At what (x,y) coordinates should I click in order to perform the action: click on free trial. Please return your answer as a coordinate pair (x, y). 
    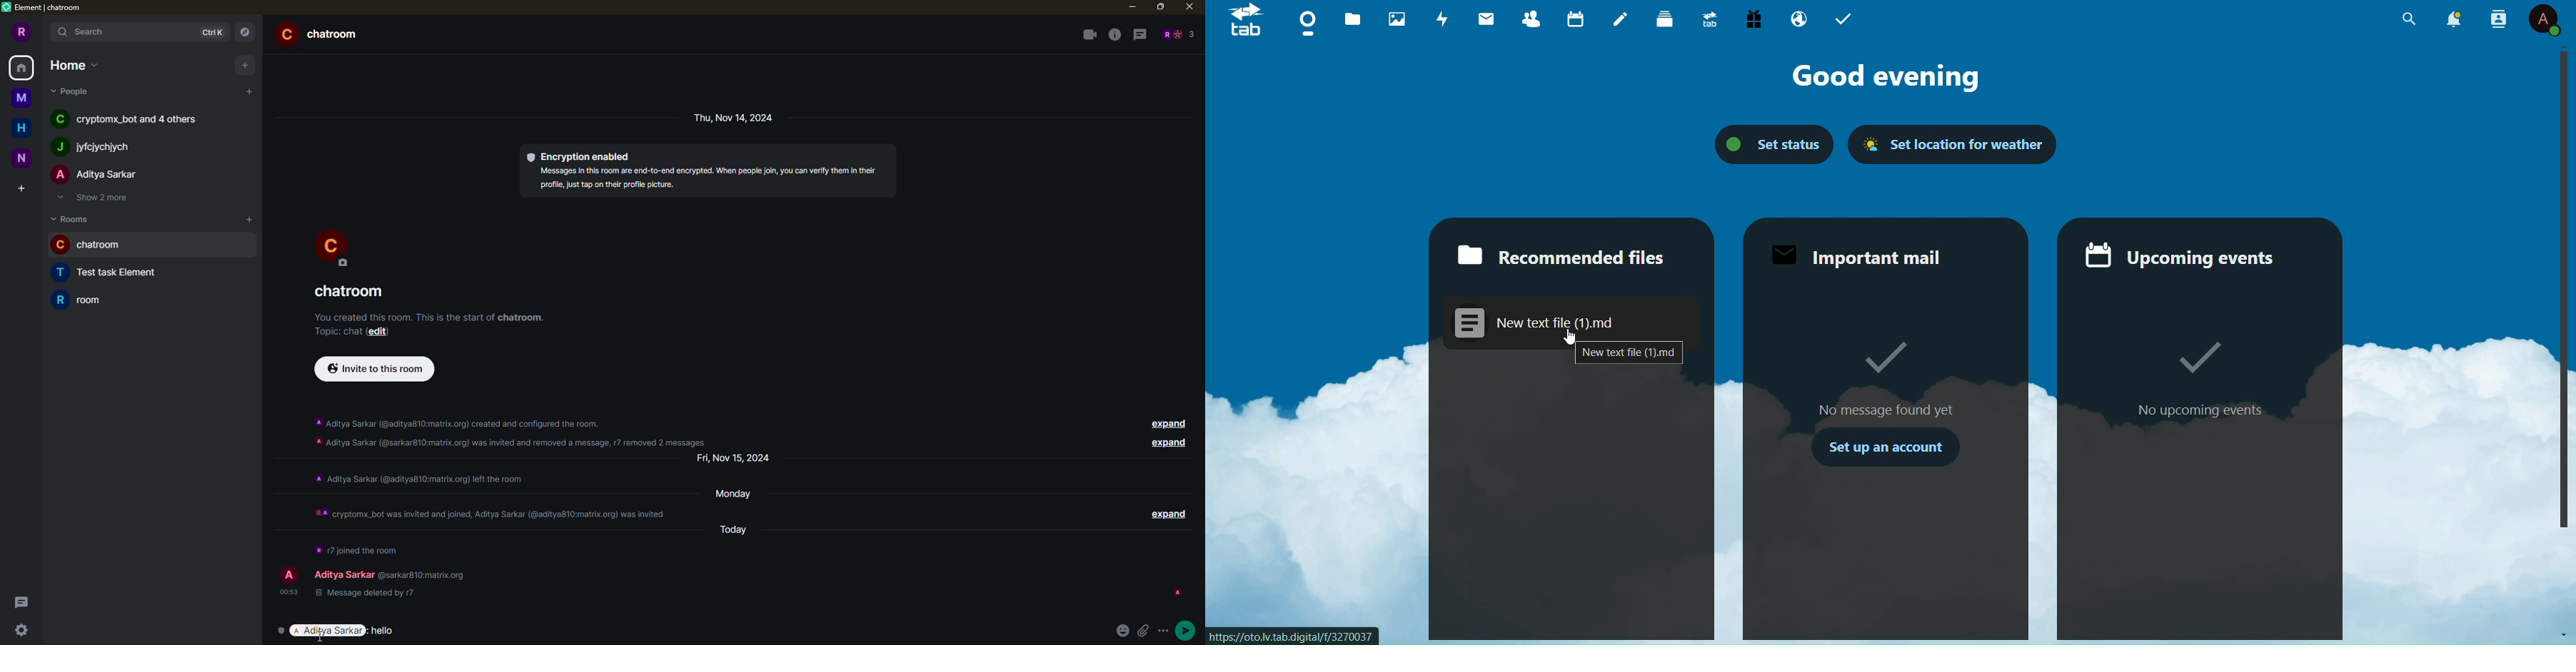
    Looking at the image, I should click on (1754, 19).